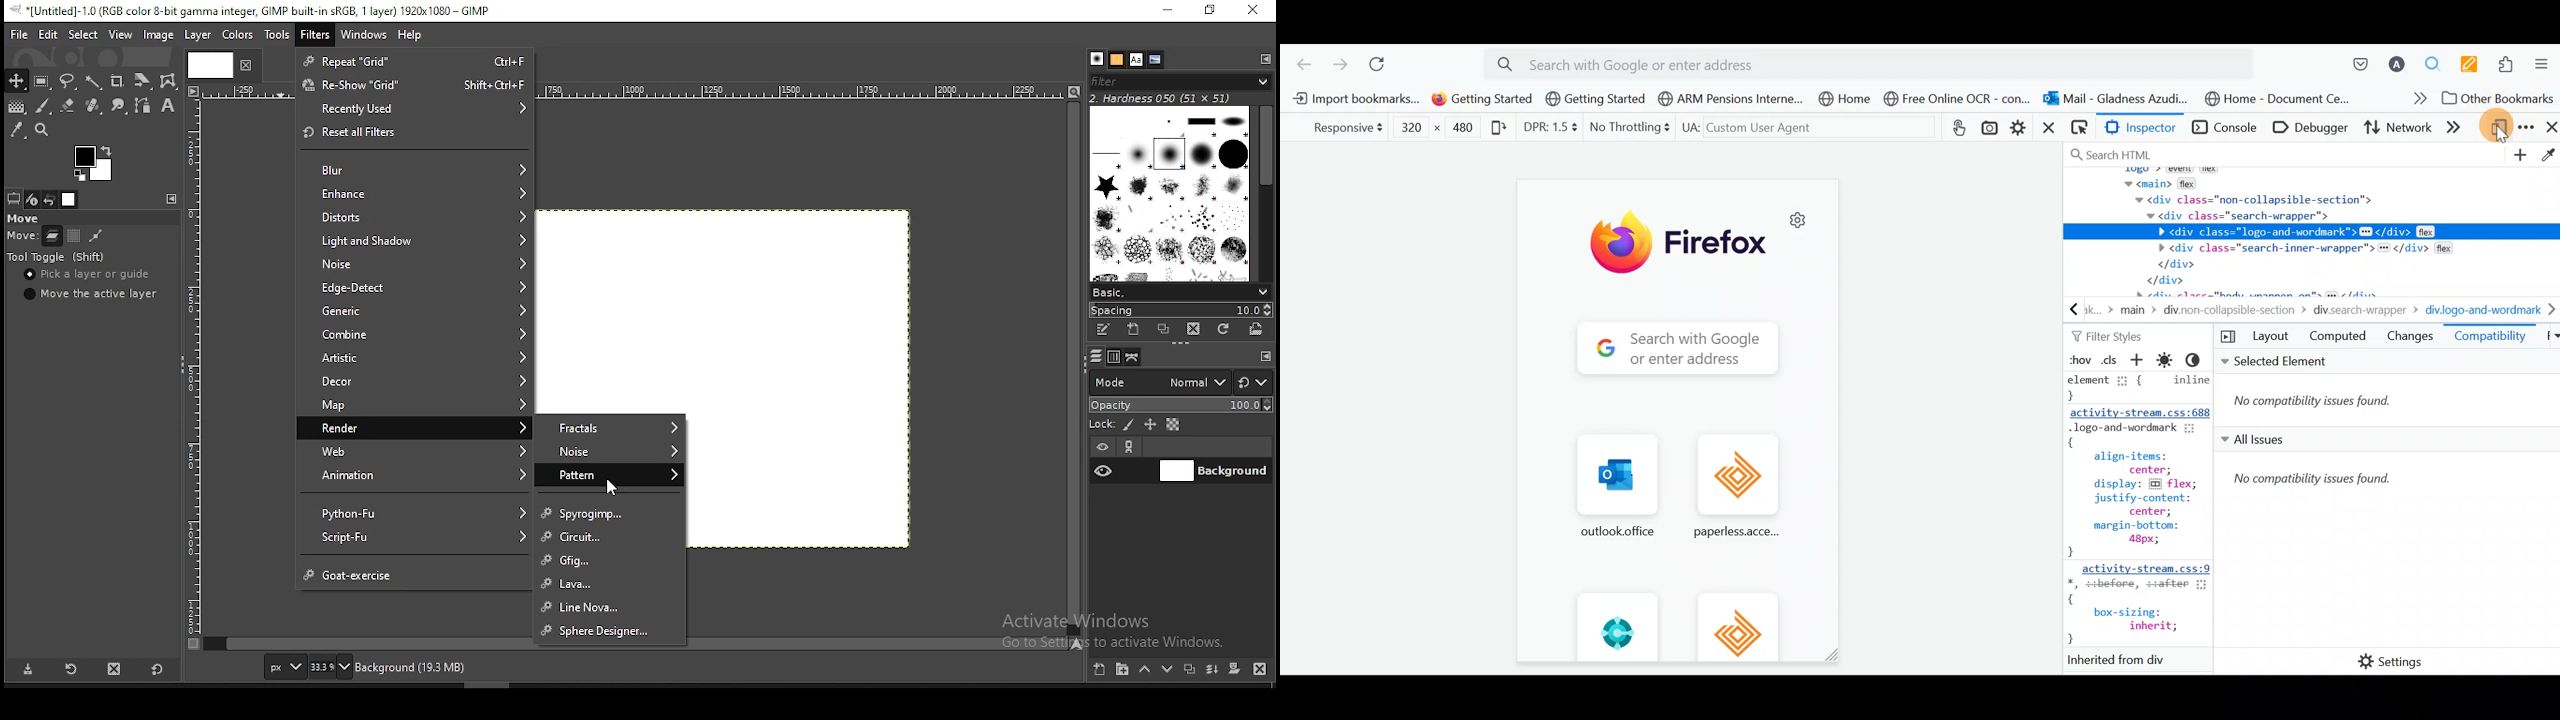 The width and height of the screenshot is (2576, 728). Describe the element at coordinates (59, 258) in the screenshot. I see `tool toggle` at that location.